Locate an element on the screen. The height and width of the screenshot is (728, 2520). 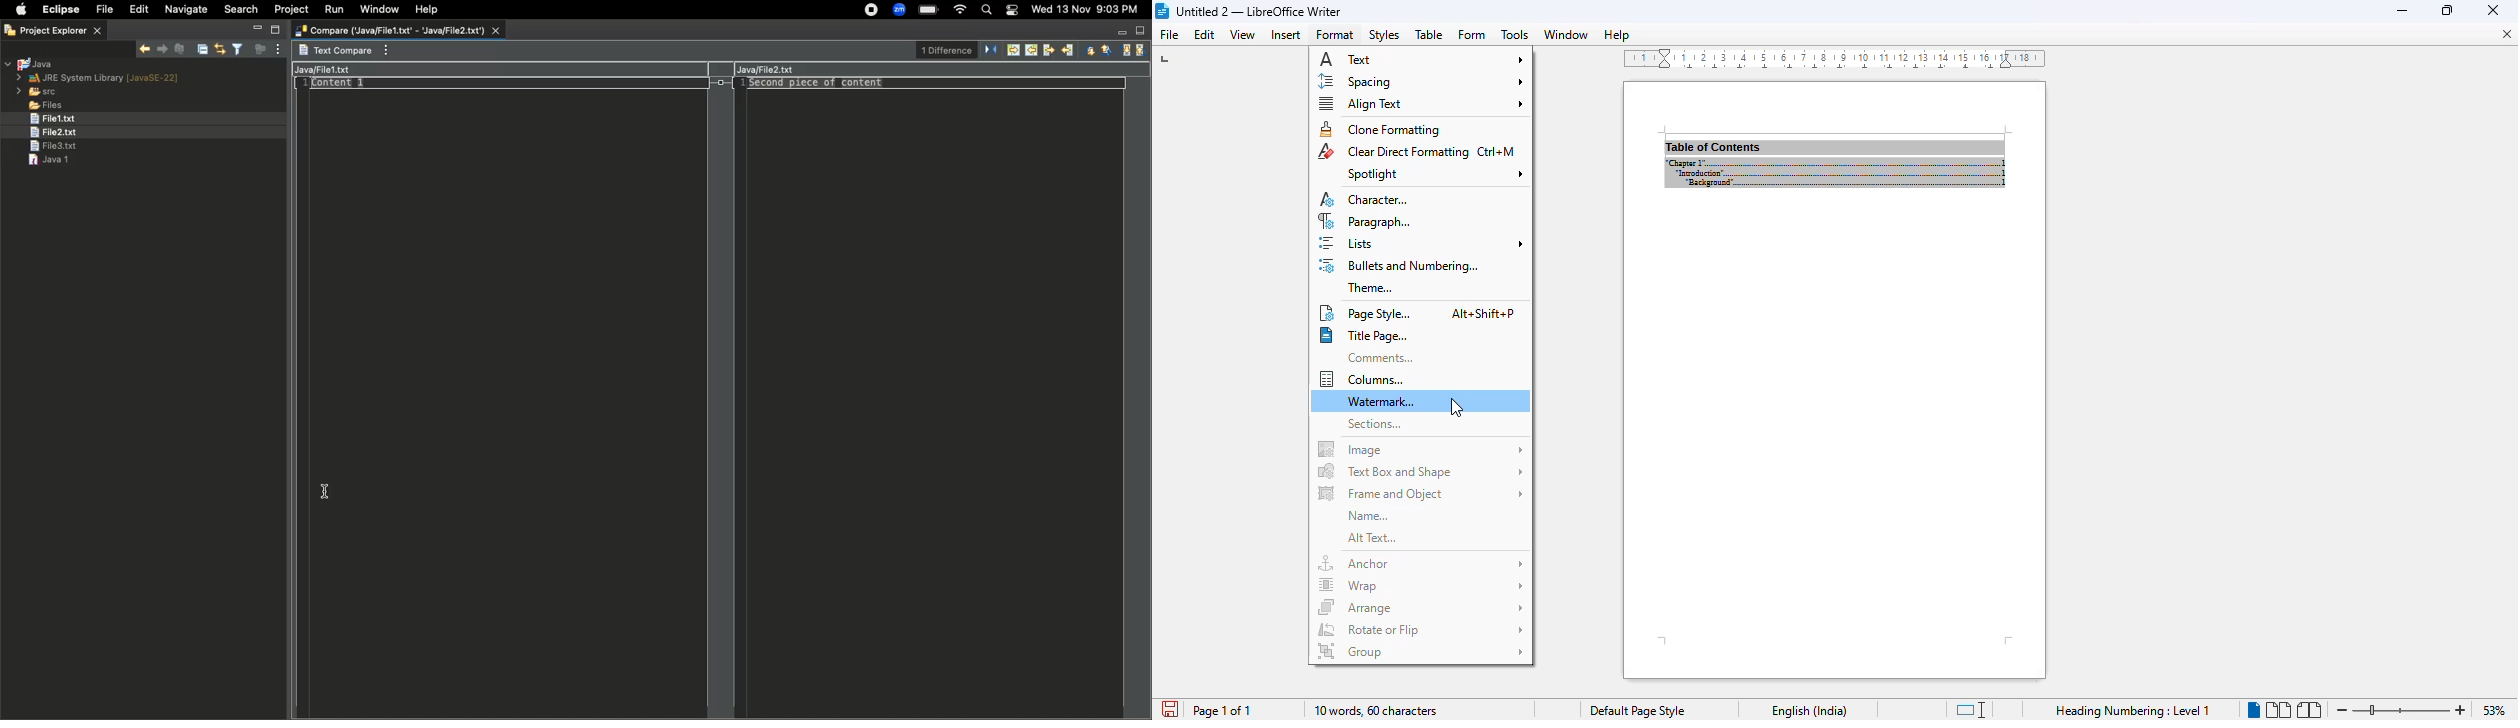
zoom out is located at coordinates (2342, 709).